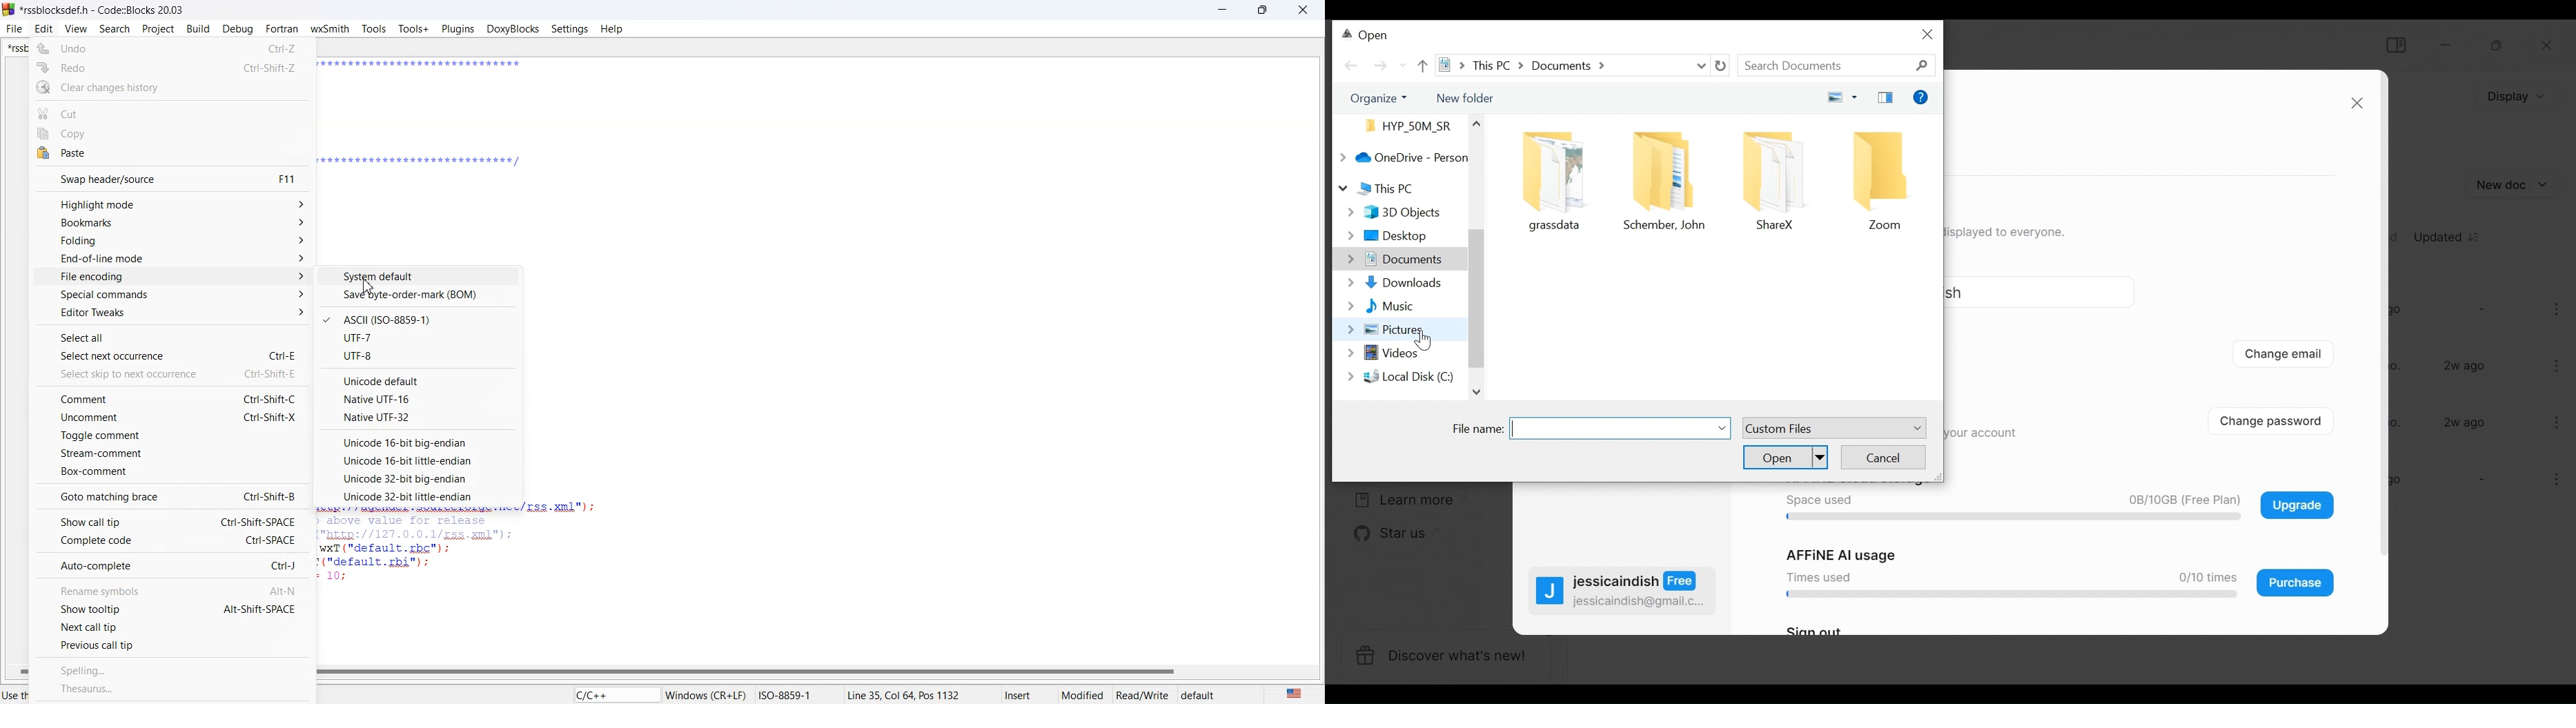  I want to click on System default, so click(421, 275).